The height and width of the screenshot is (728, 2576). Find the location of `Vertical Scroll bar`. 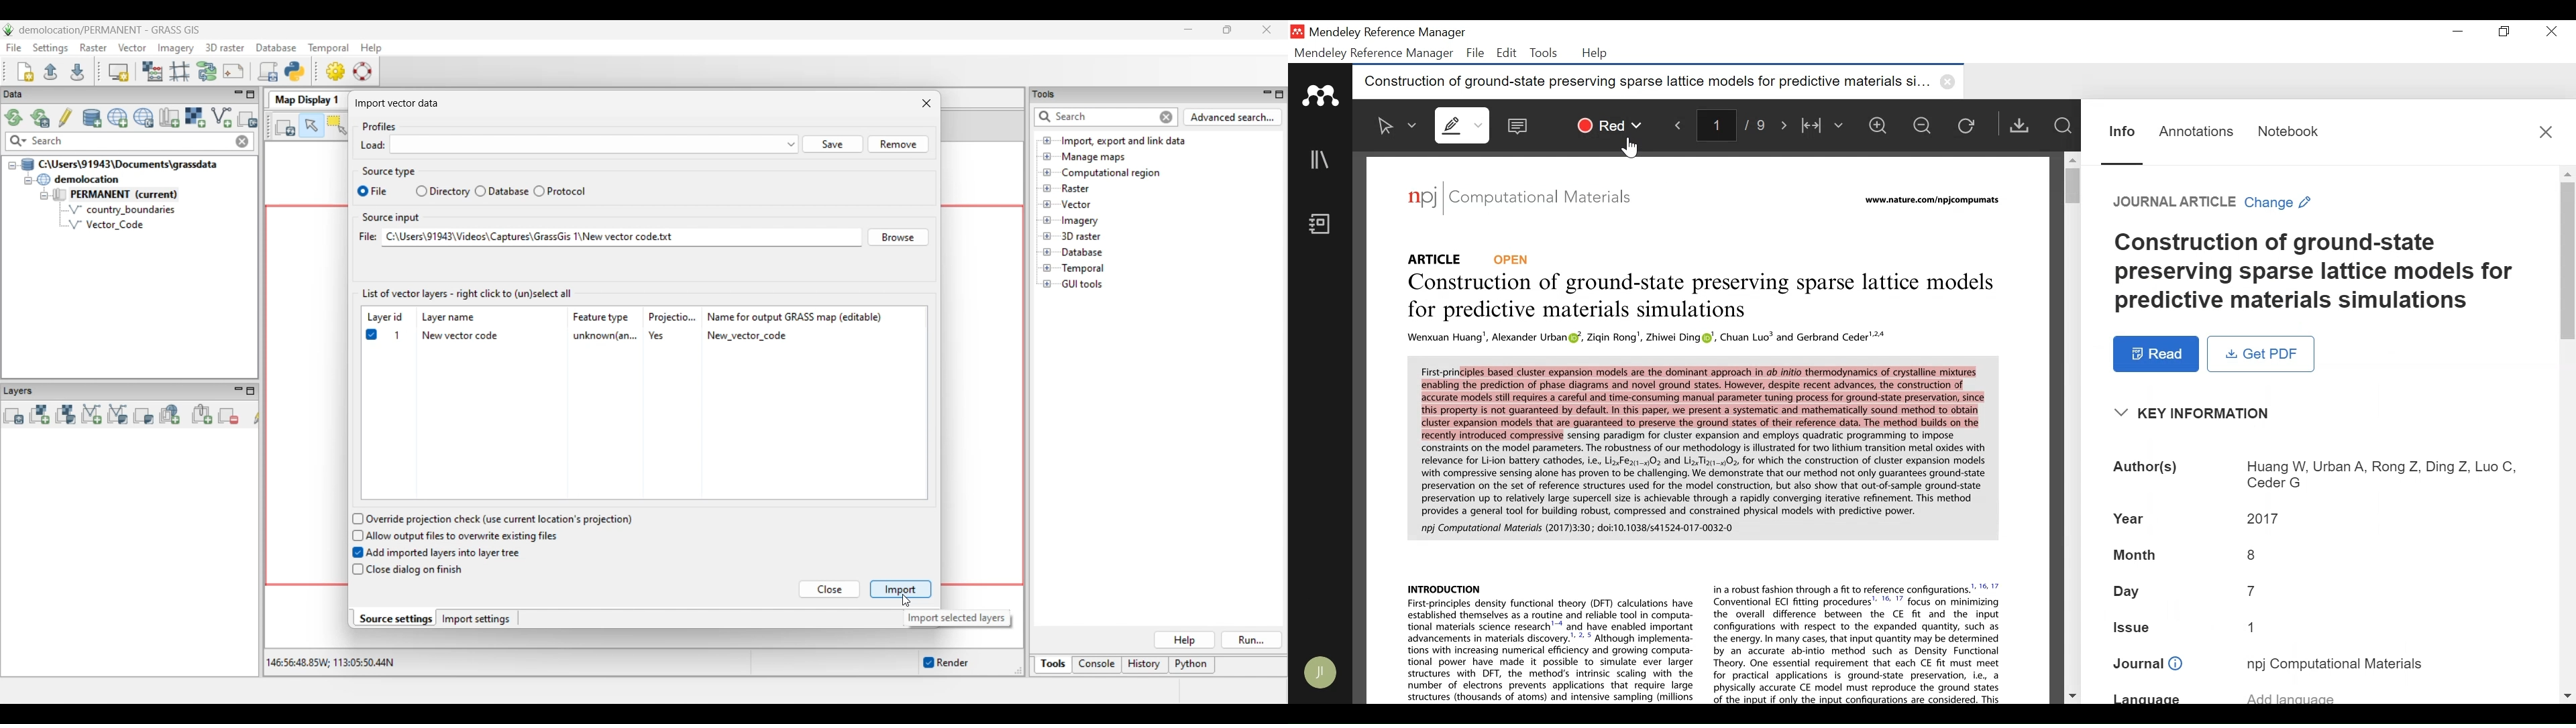

Vertical Scroll bar is located at coordinates (2568, 264).